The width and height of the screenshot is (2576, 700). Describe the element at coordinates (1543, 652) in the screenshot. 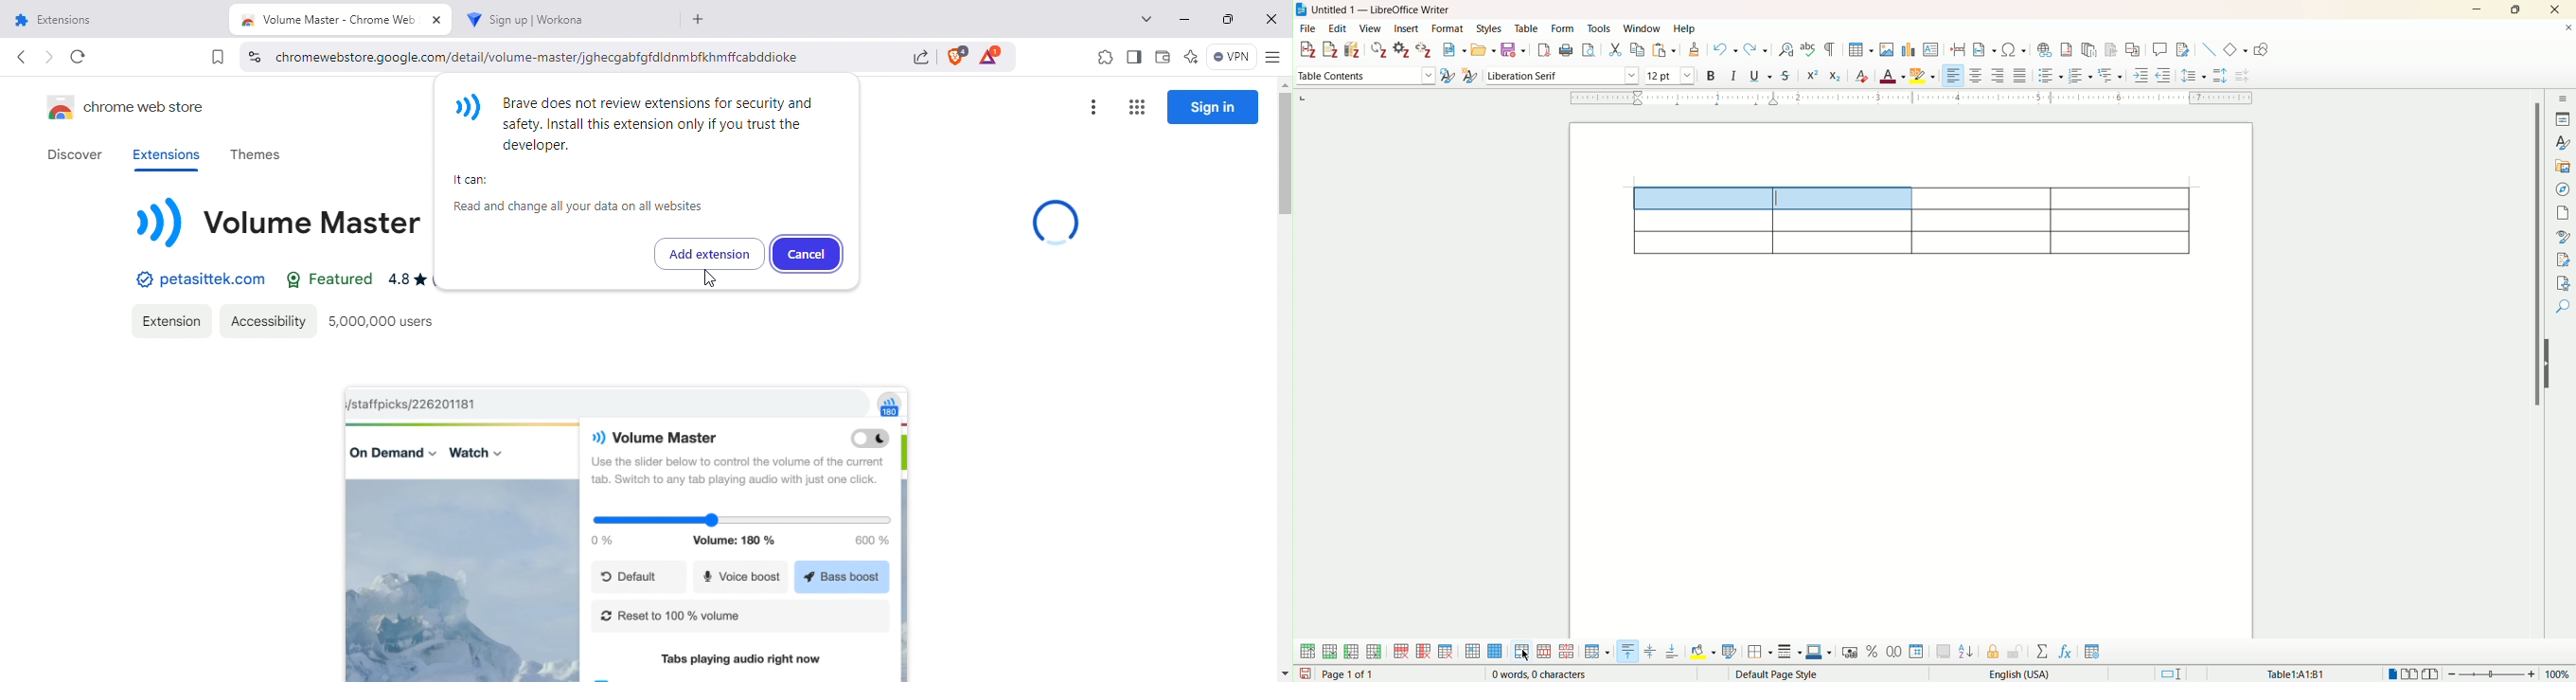

I see `split cell` at that location.